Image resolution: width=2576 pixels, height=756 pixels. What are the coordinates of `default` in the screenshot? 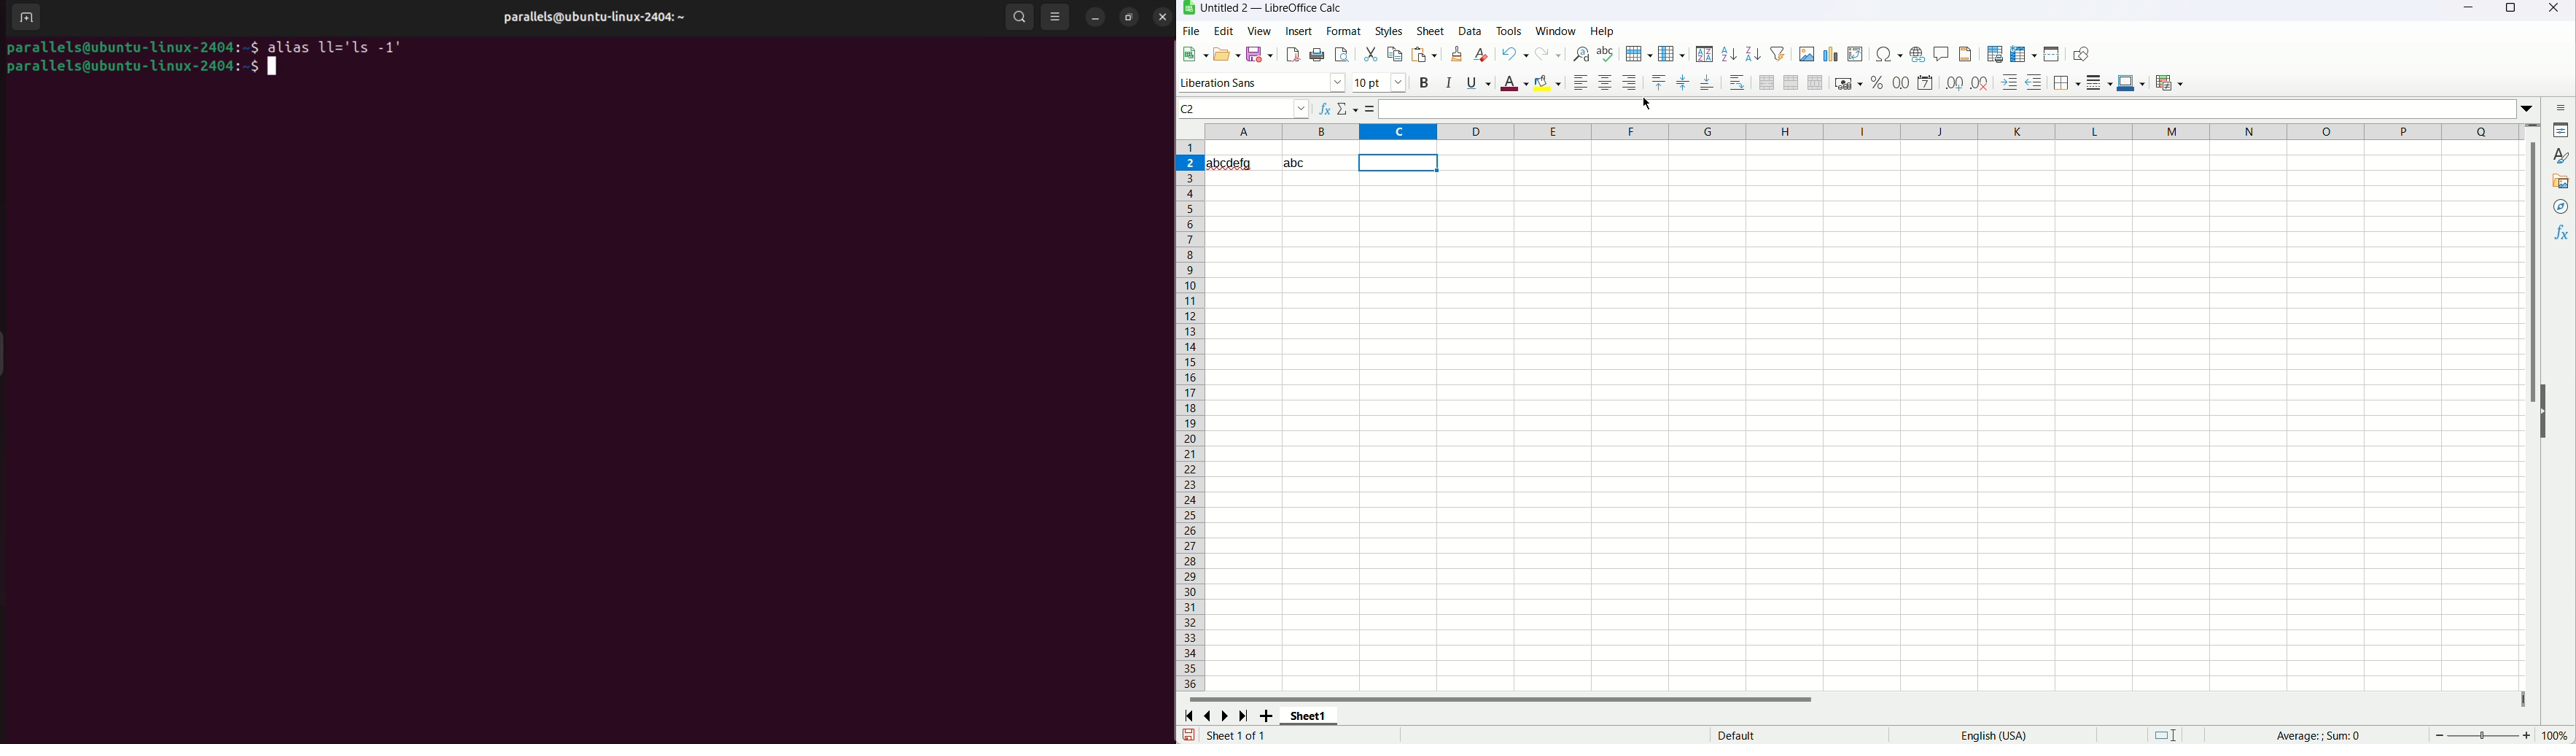 It's located at (1737, 735).